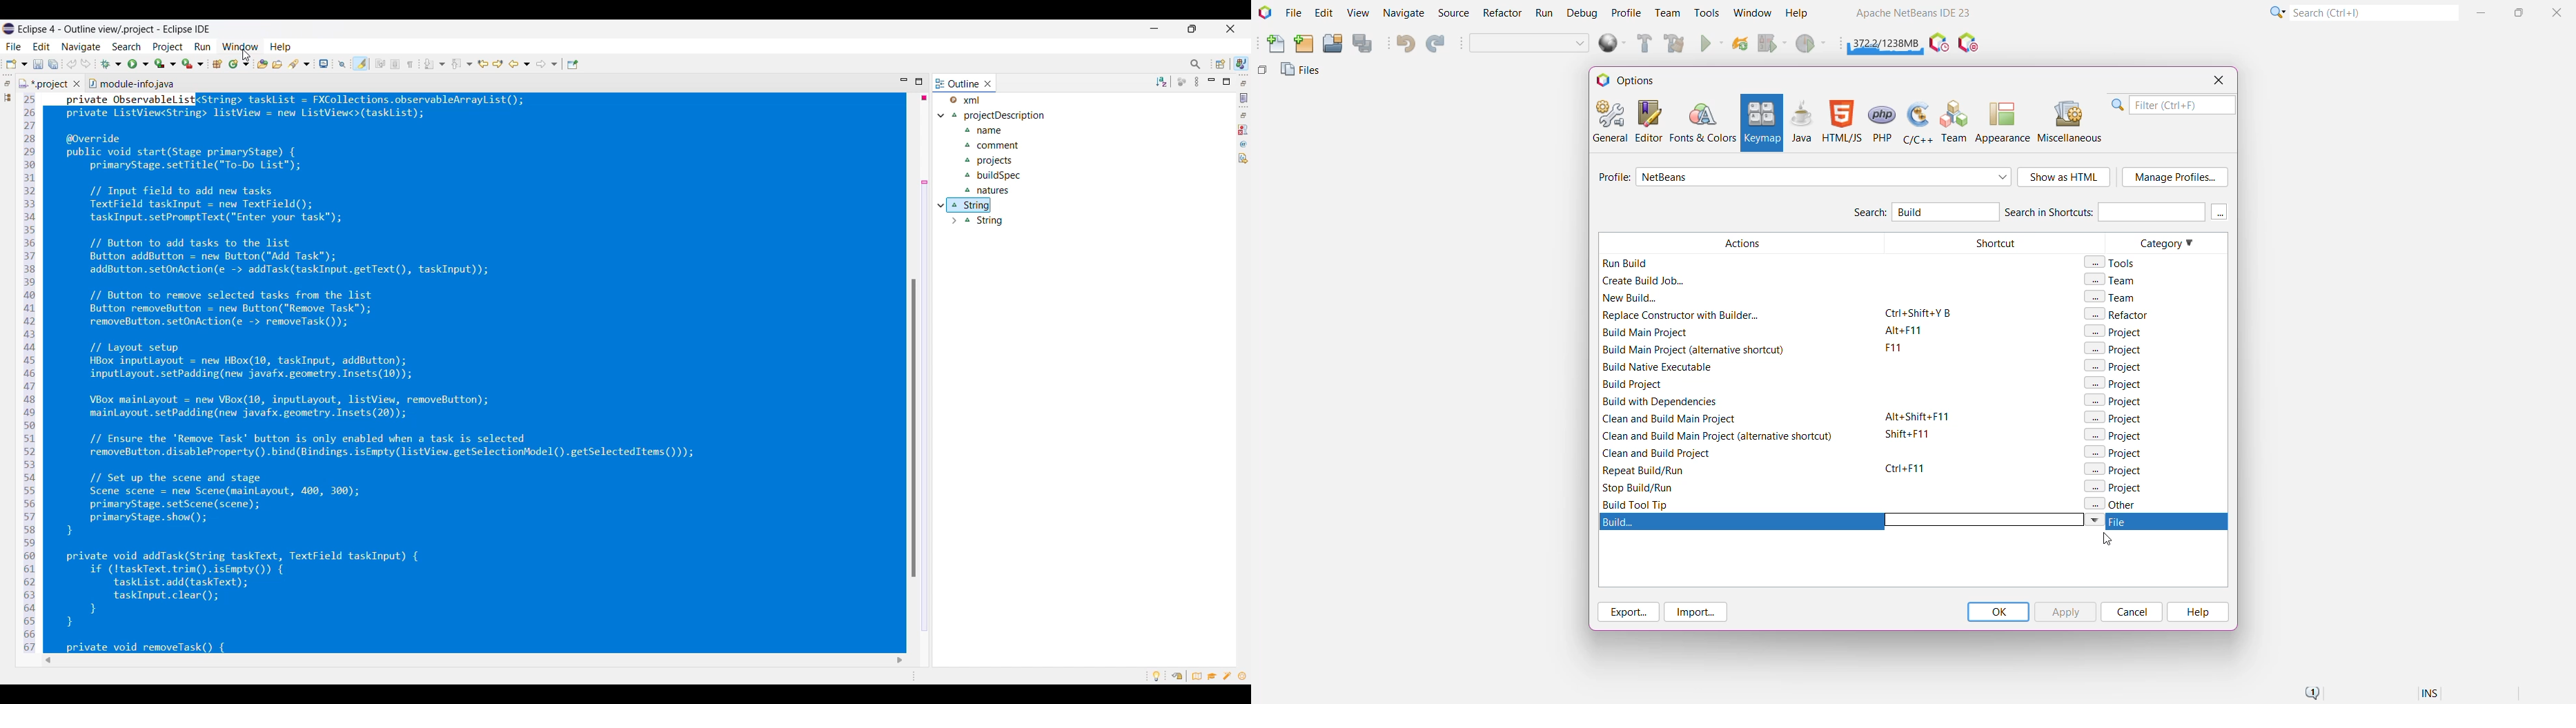 This screenshot has width=2576, height=728. I want to click on Redo, so click(1437, 44).